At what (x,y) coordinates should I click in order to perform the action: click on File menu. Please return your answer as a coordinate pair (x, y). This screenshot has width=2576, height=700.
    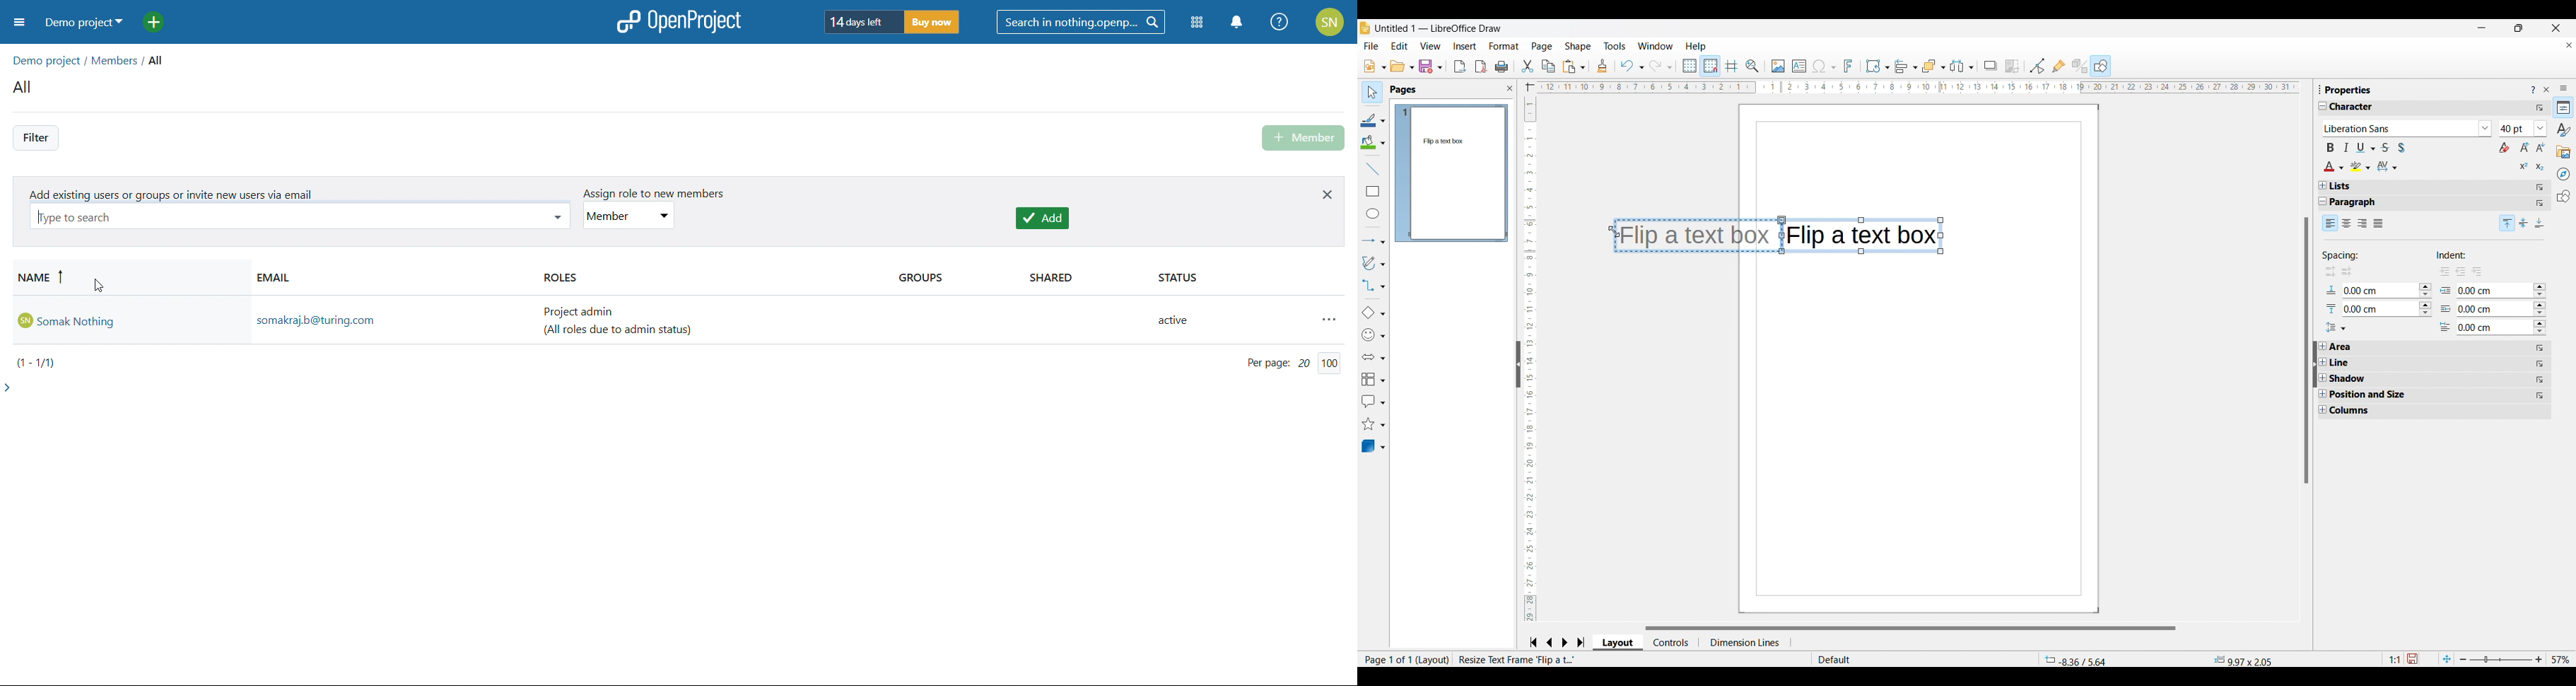
    Looking at the image, I should click on (1371, 46).